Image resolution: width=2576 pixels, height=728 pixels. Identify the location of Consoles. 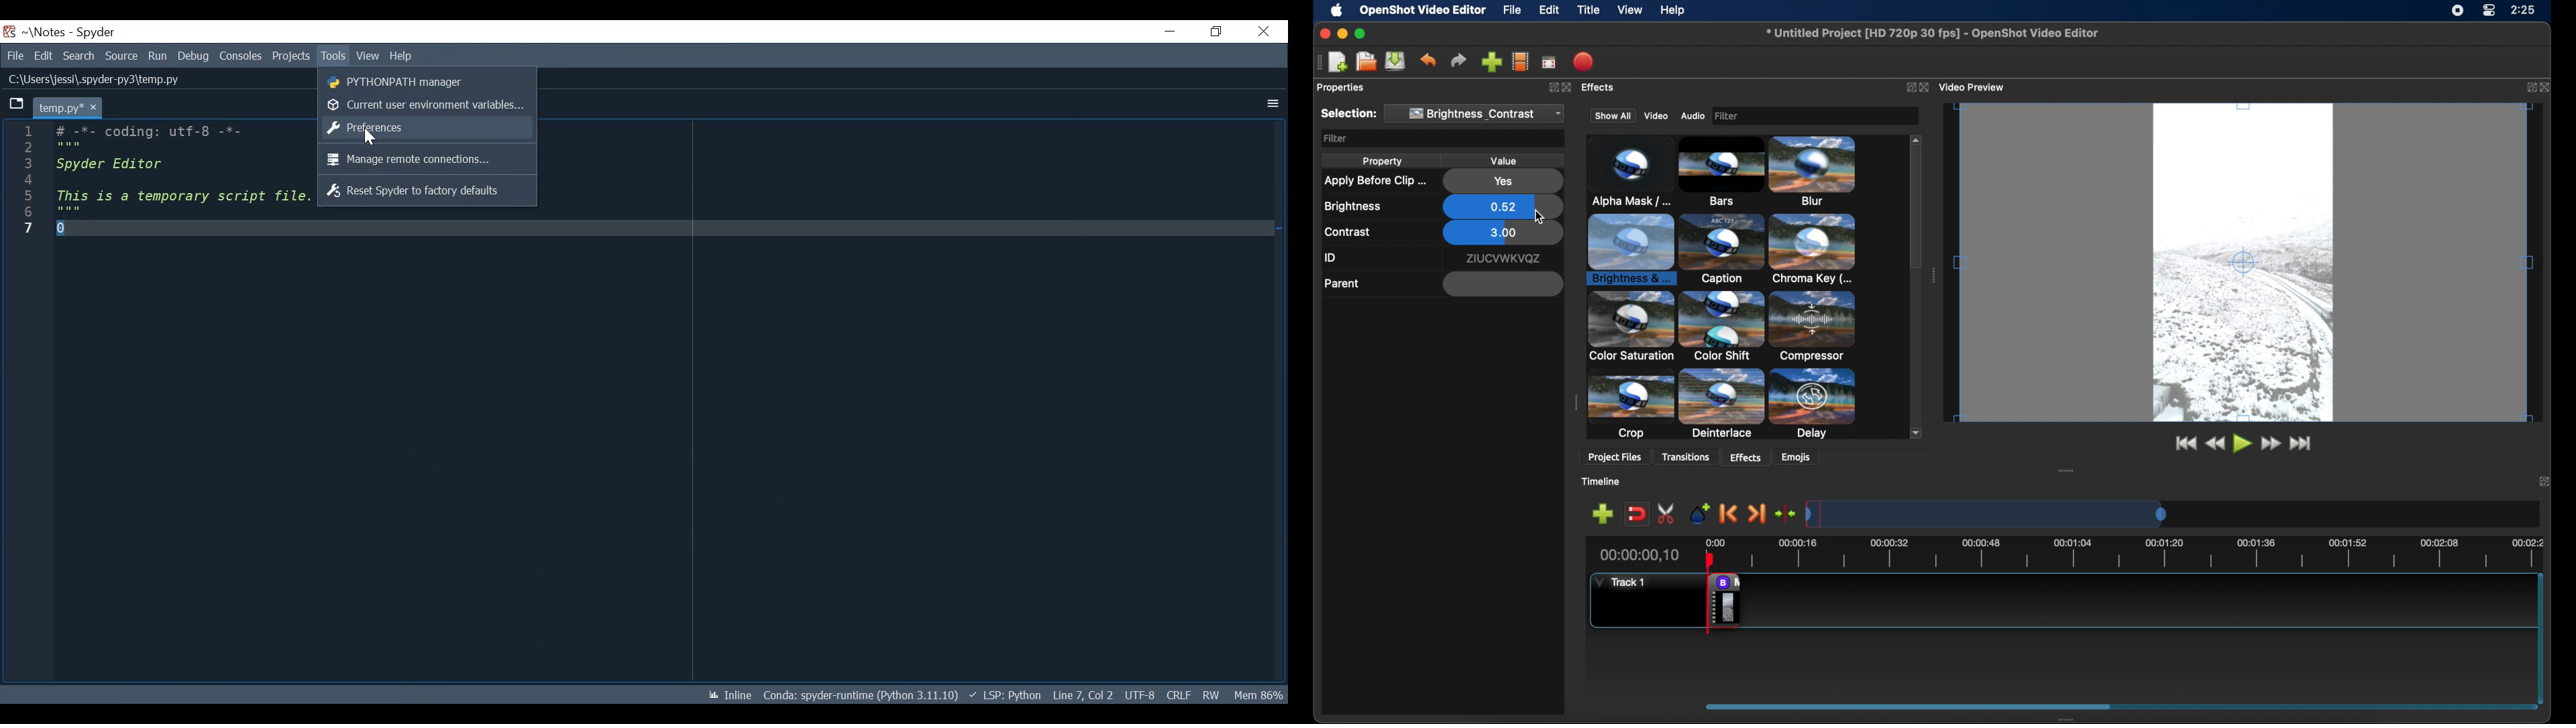
(240, 54).